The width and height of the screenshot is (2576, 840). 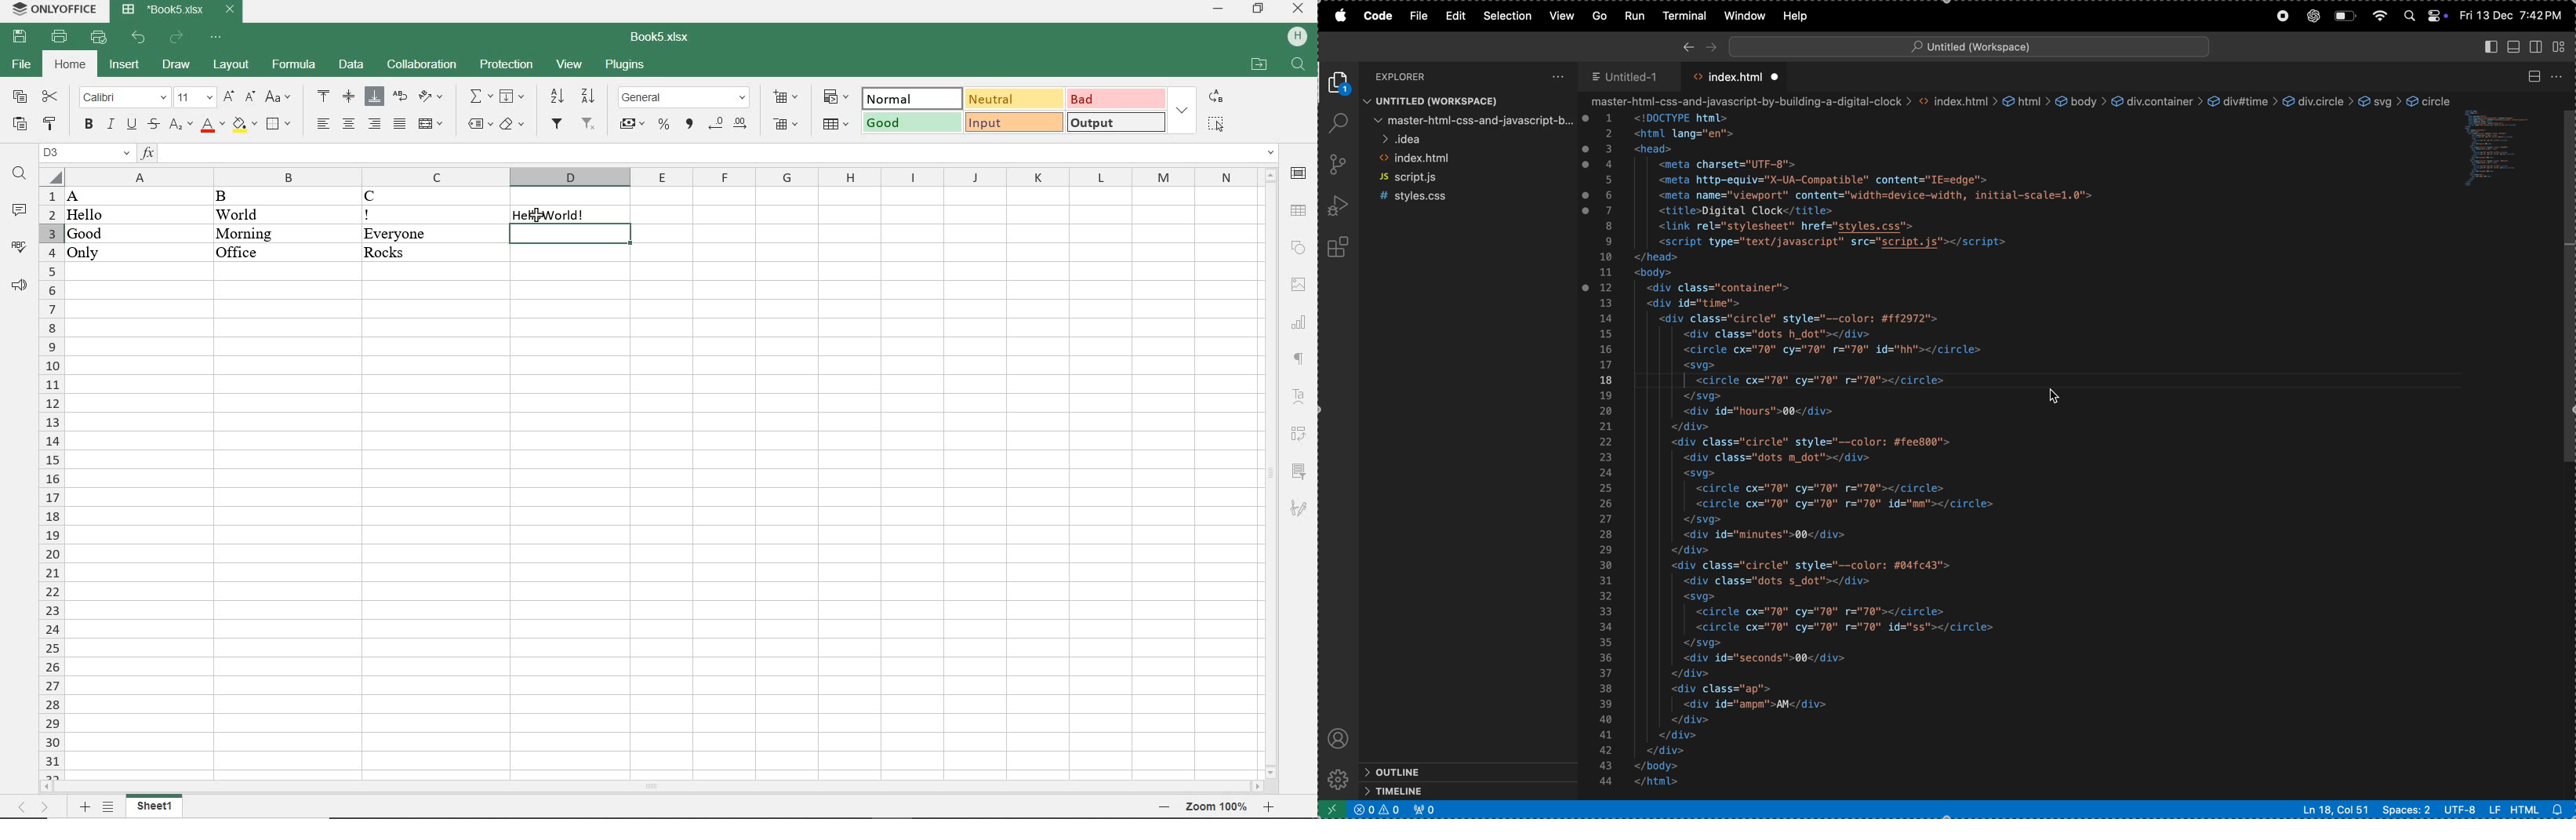 I want to click on wifi, so click(x=2381, y=16).